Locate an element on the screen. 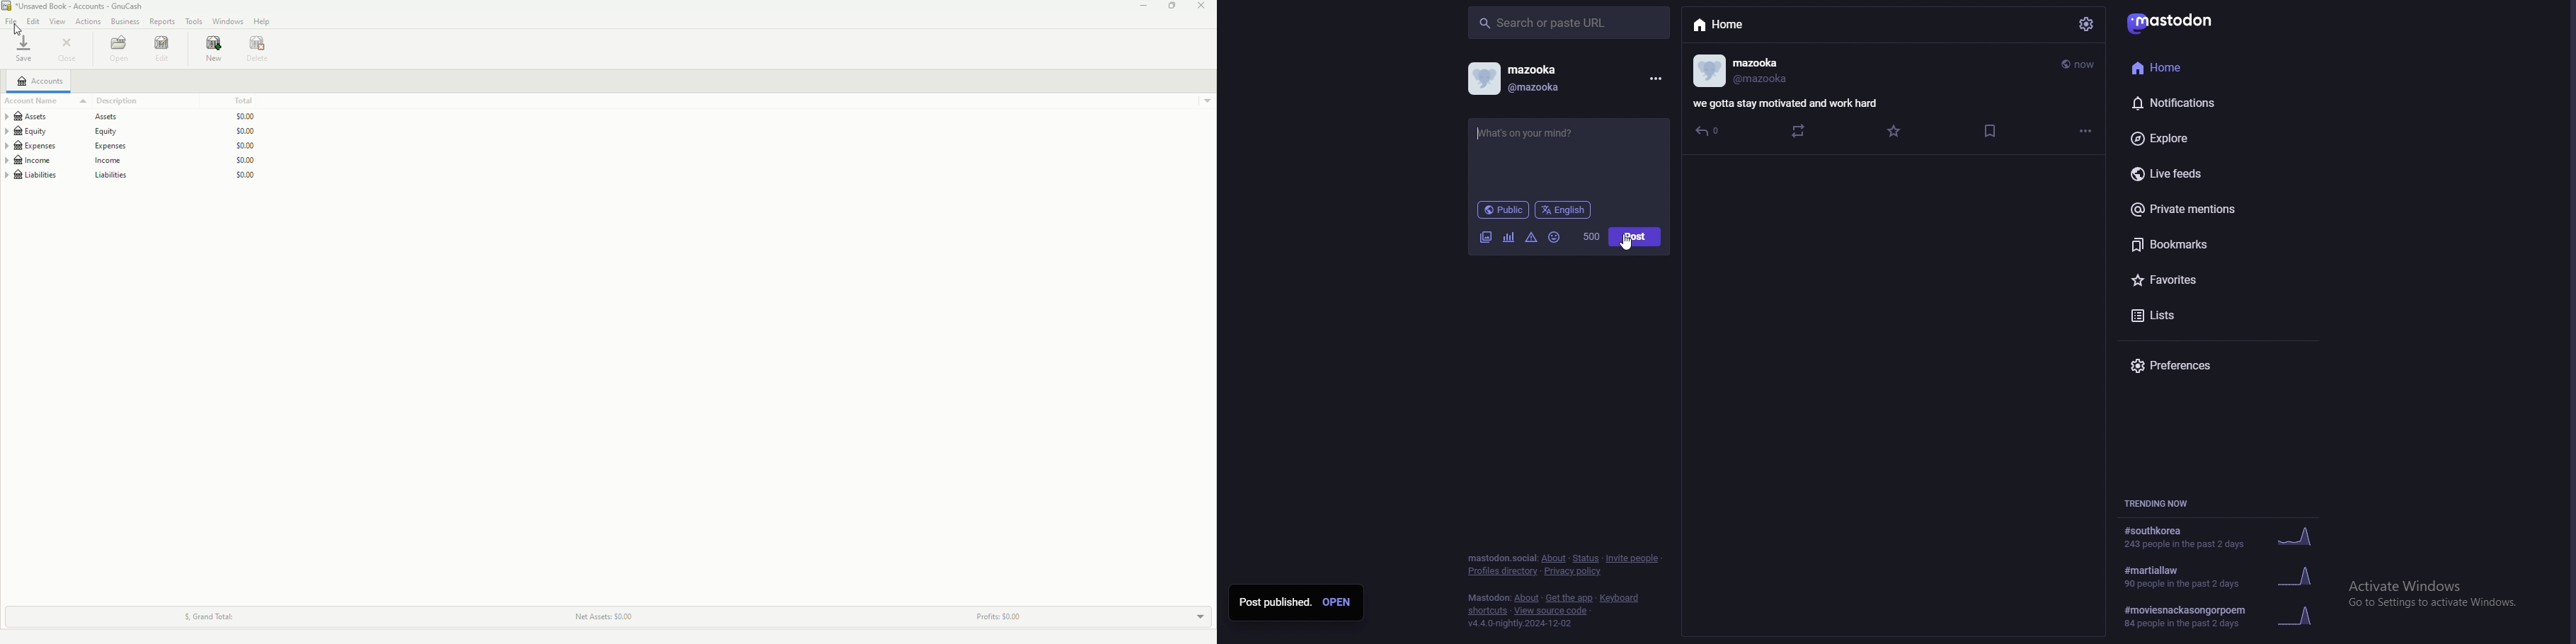 This screenshot has width=2576, height=644. trending is located at coordinates (2233, 575).